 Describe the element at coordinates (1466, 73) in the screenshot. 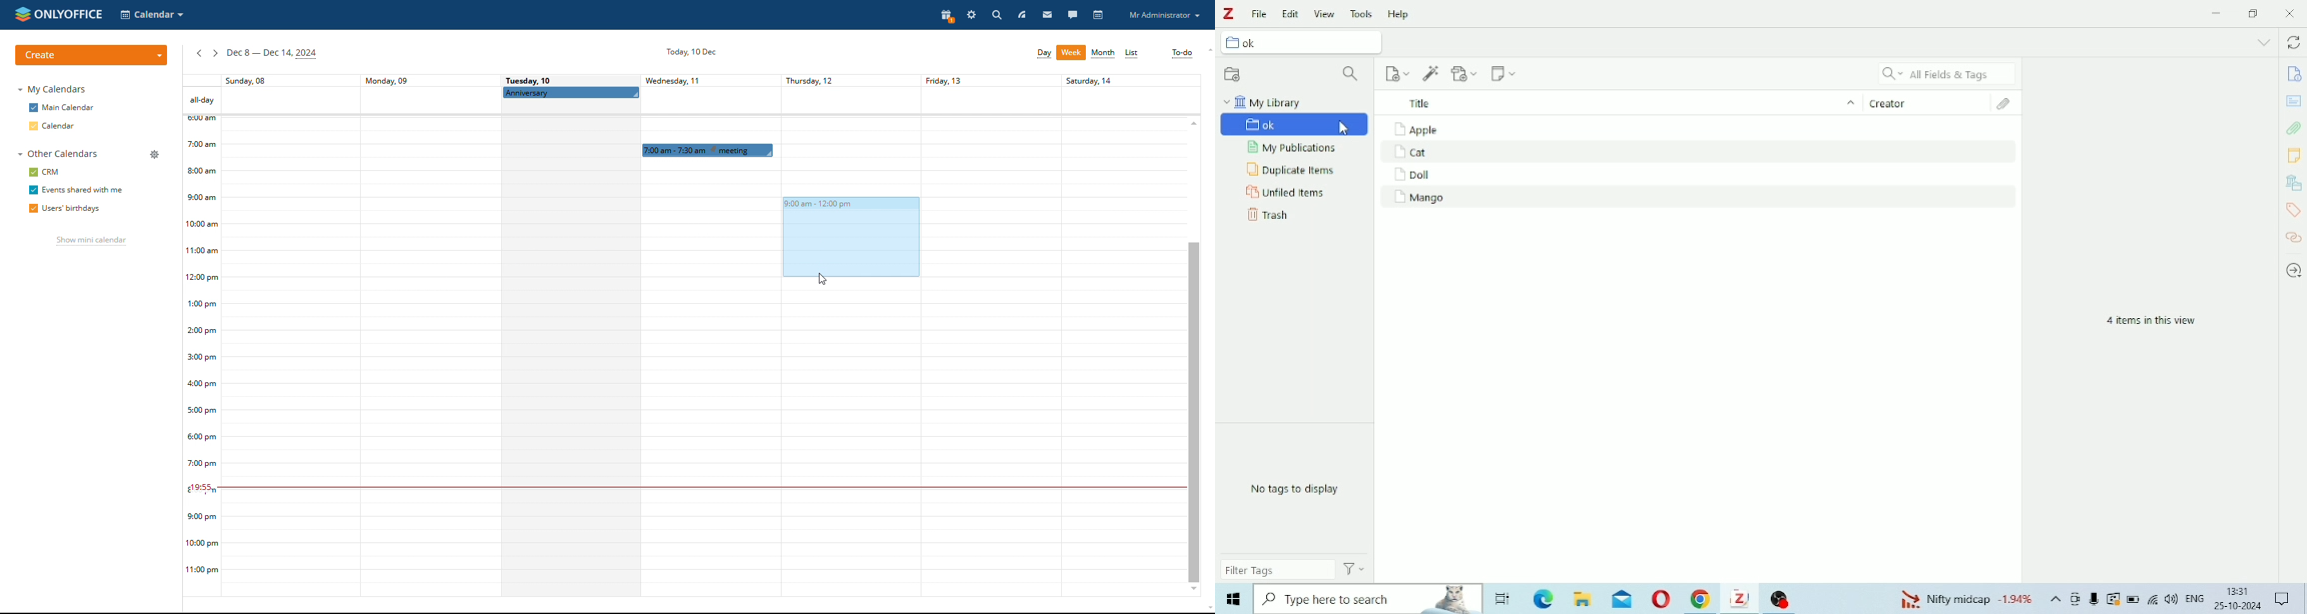

I see `Add Attachment` at that location.